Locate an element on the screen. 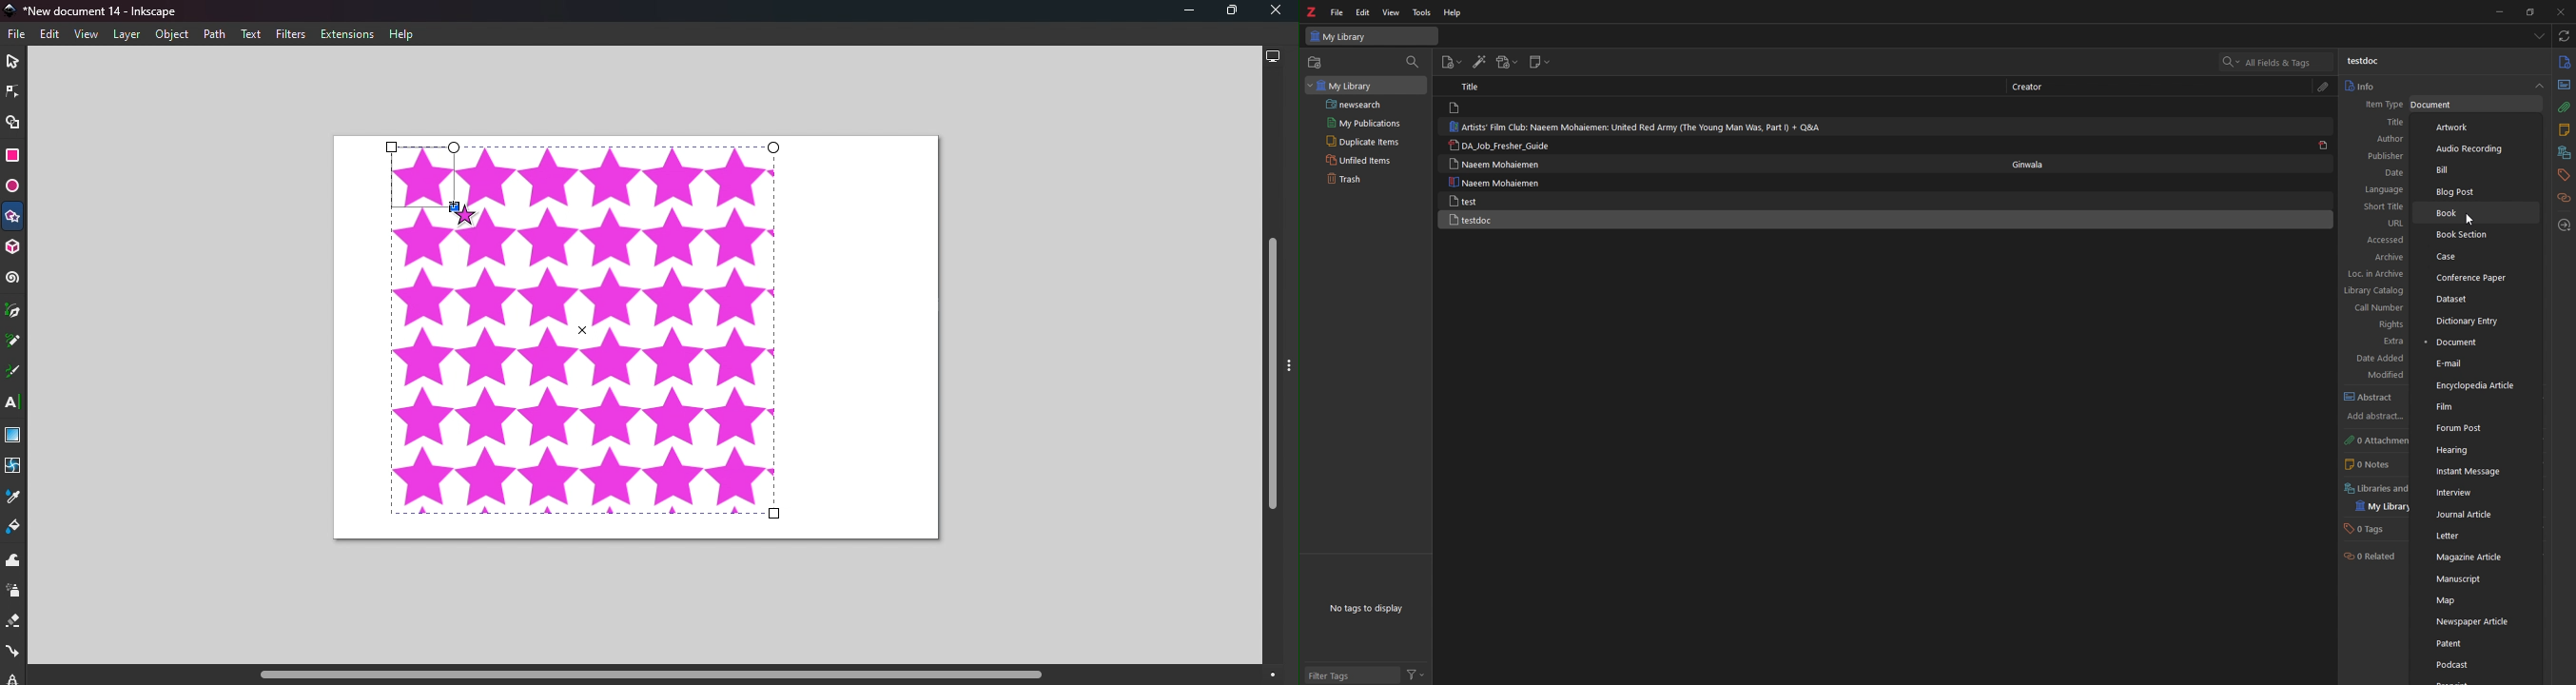 Image resolution: width=2576 pixels, height=700 pixels. 3D box tool is located at coordinates (15, 247).